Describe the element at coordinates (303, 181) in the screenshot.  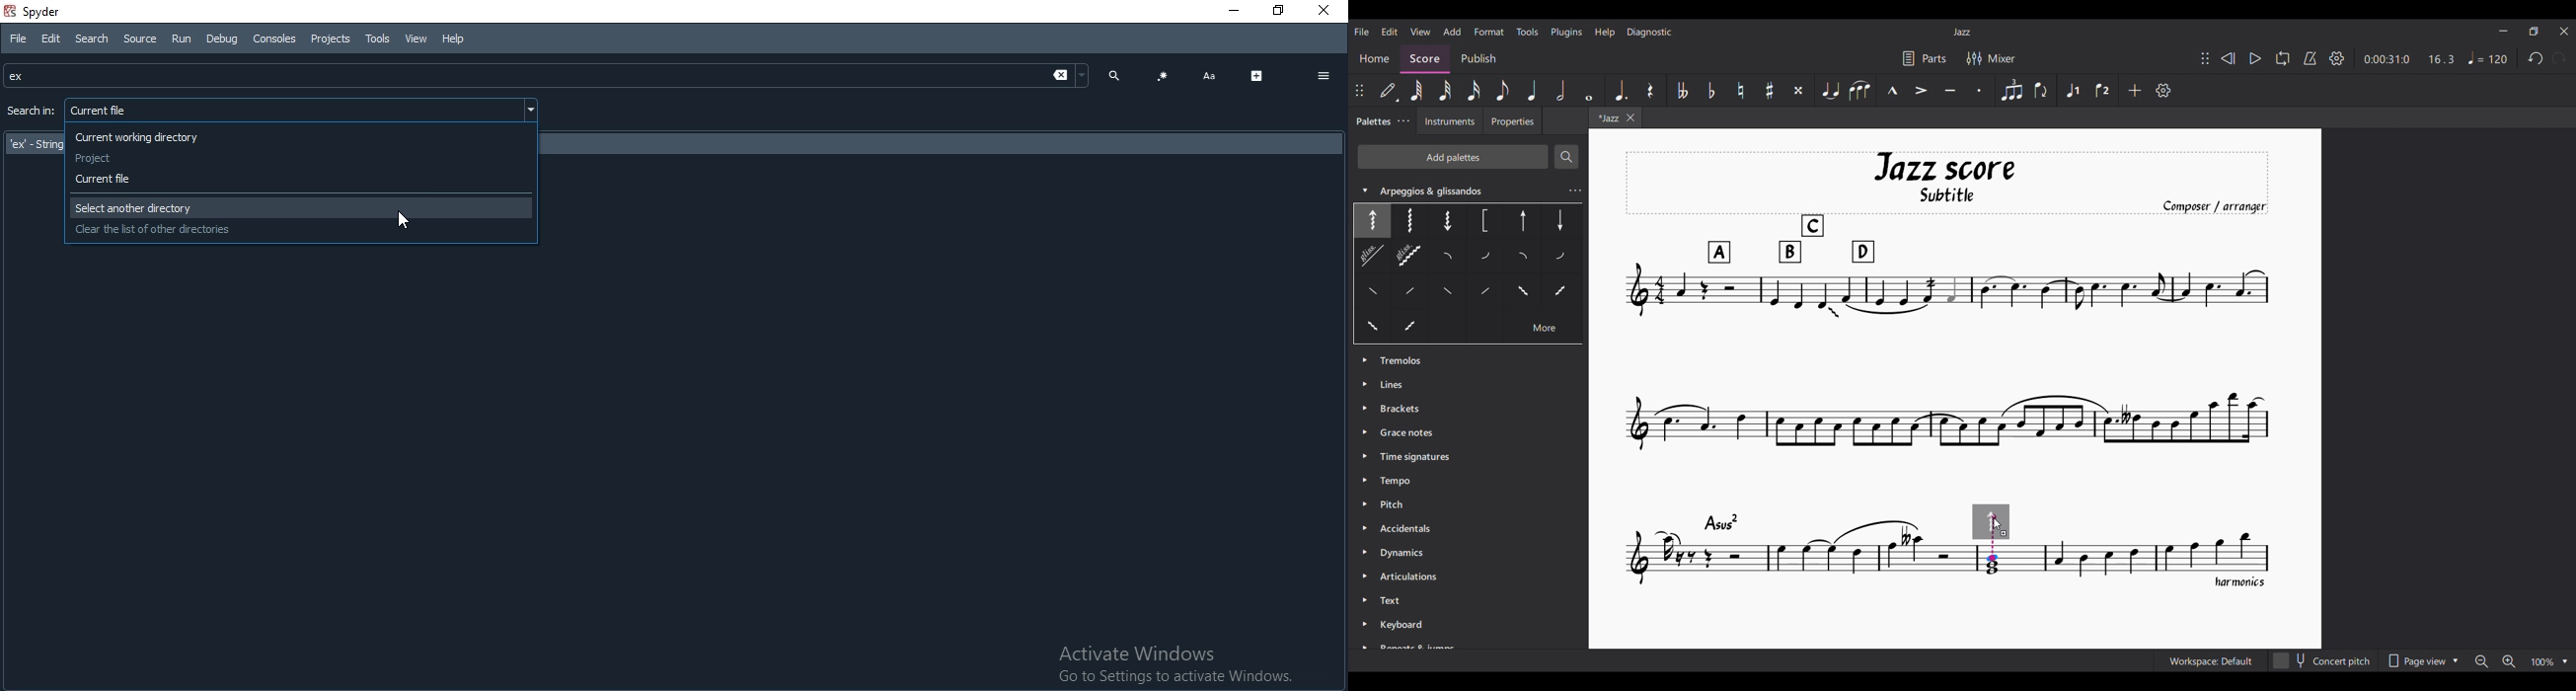
I see `current file` at that location.